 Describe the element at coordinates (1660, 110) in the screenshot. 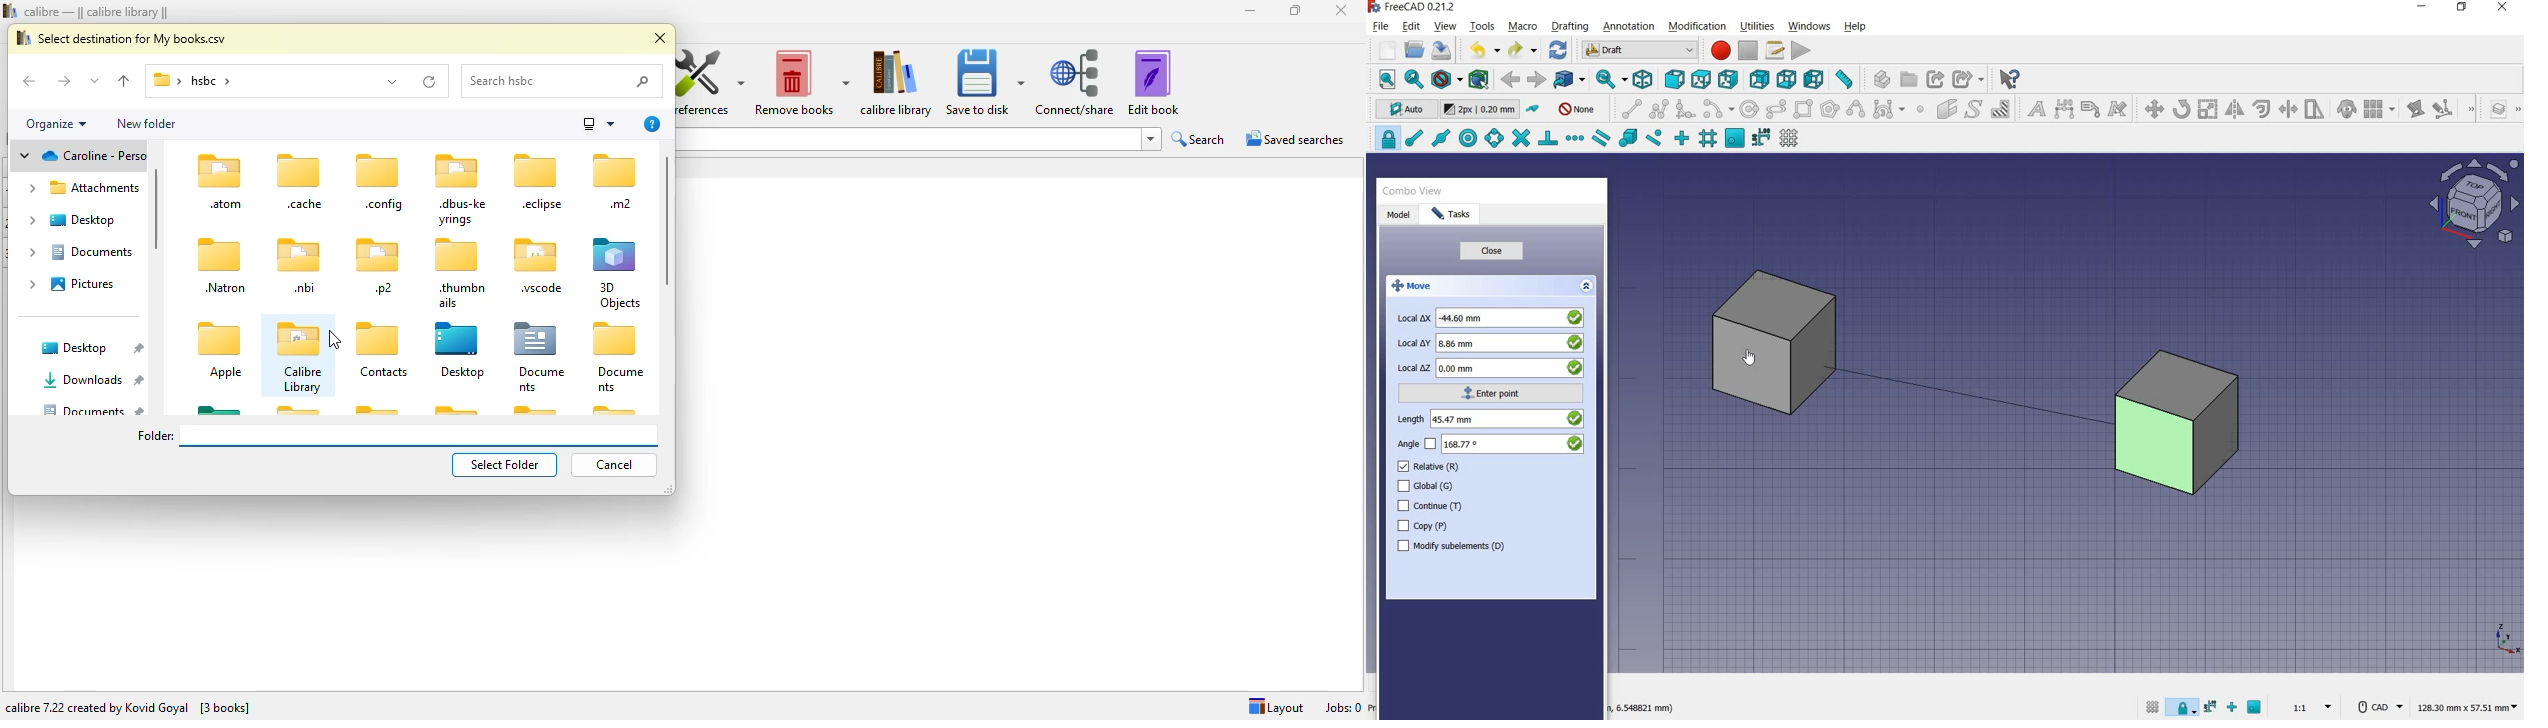

I see `polyline` at that location.